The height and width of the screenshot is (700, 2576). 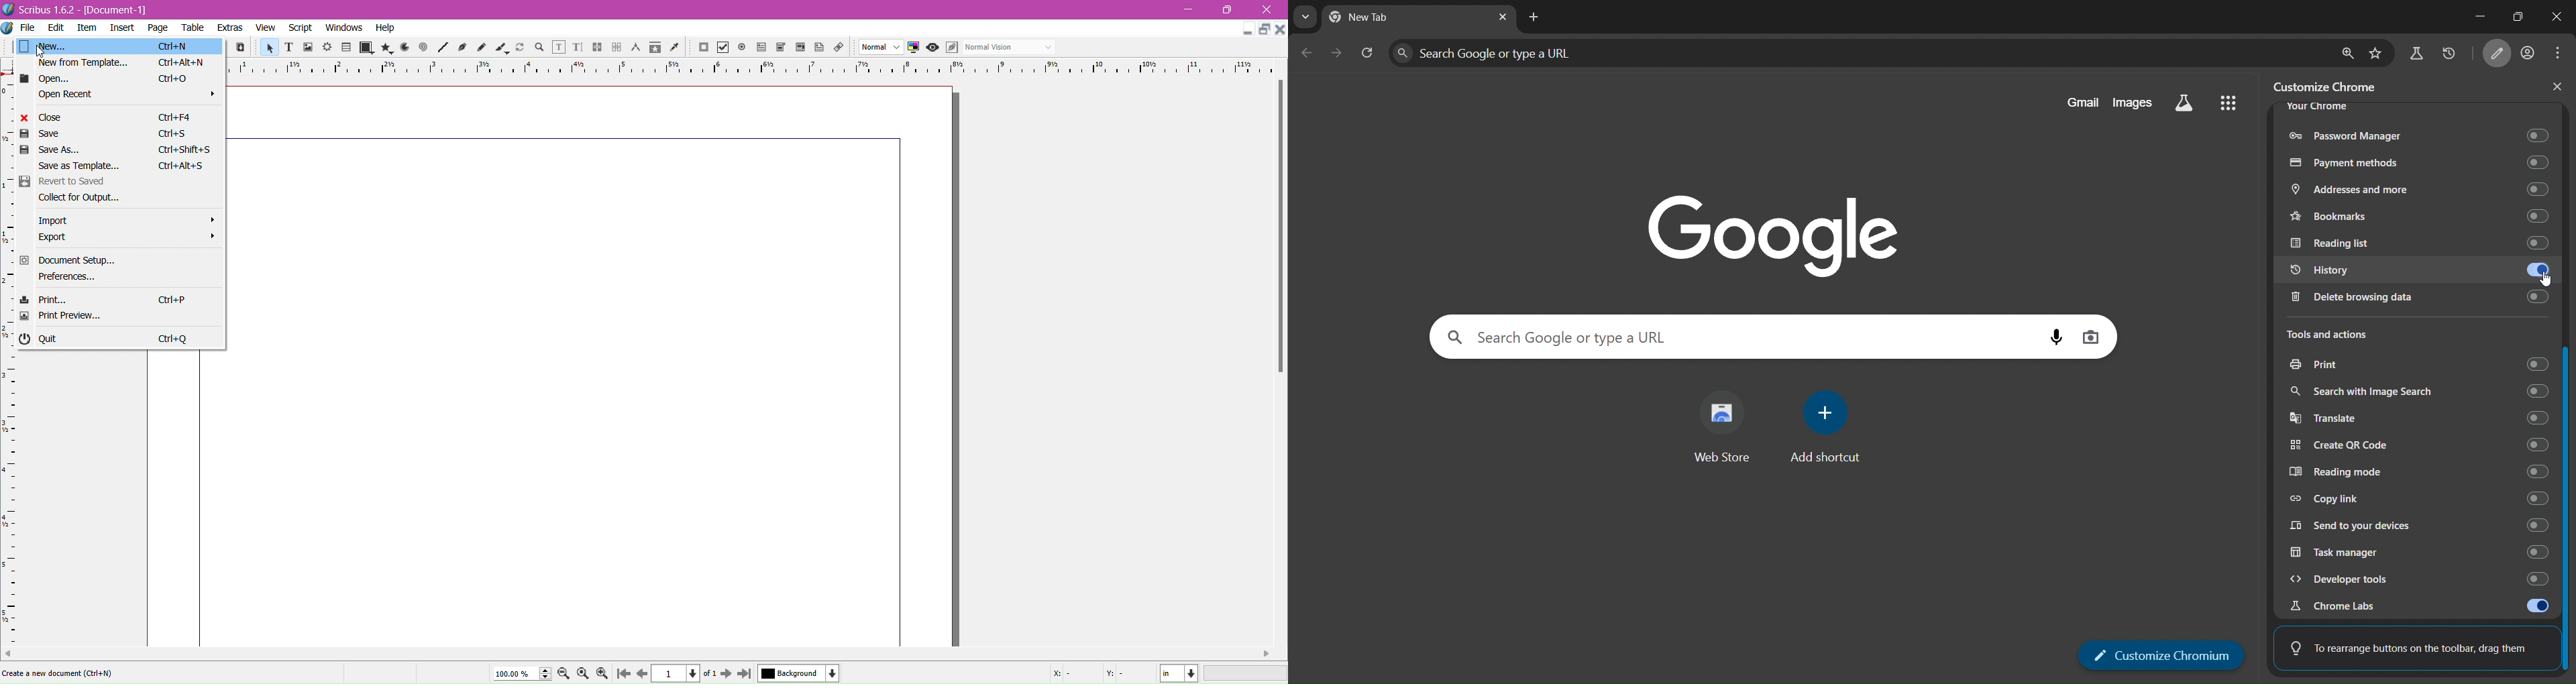 What do you see at coordinates (119, 150) in the screenshot?
I see `Save As` at bounding box center [119, 150].